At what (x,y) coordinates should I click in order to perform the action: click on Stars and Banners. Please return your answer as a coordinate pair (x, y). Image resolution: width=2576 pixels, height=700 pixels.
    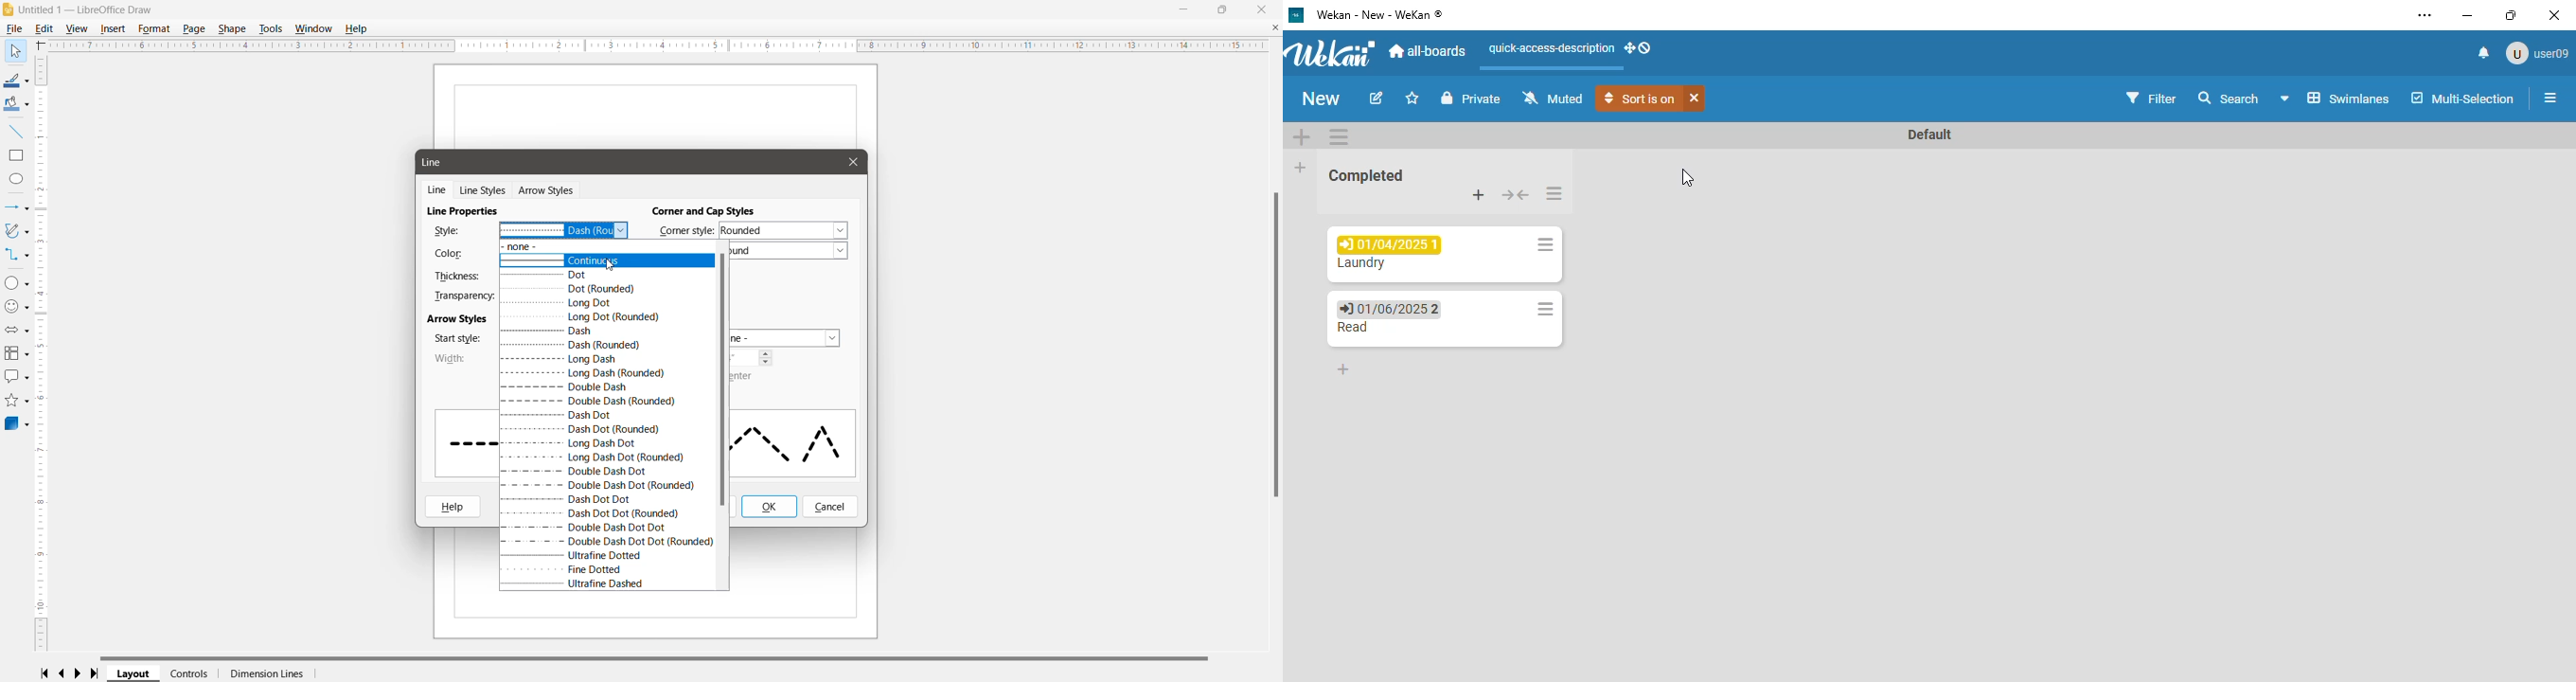
    Looking at the image, I should click on (16, 401).